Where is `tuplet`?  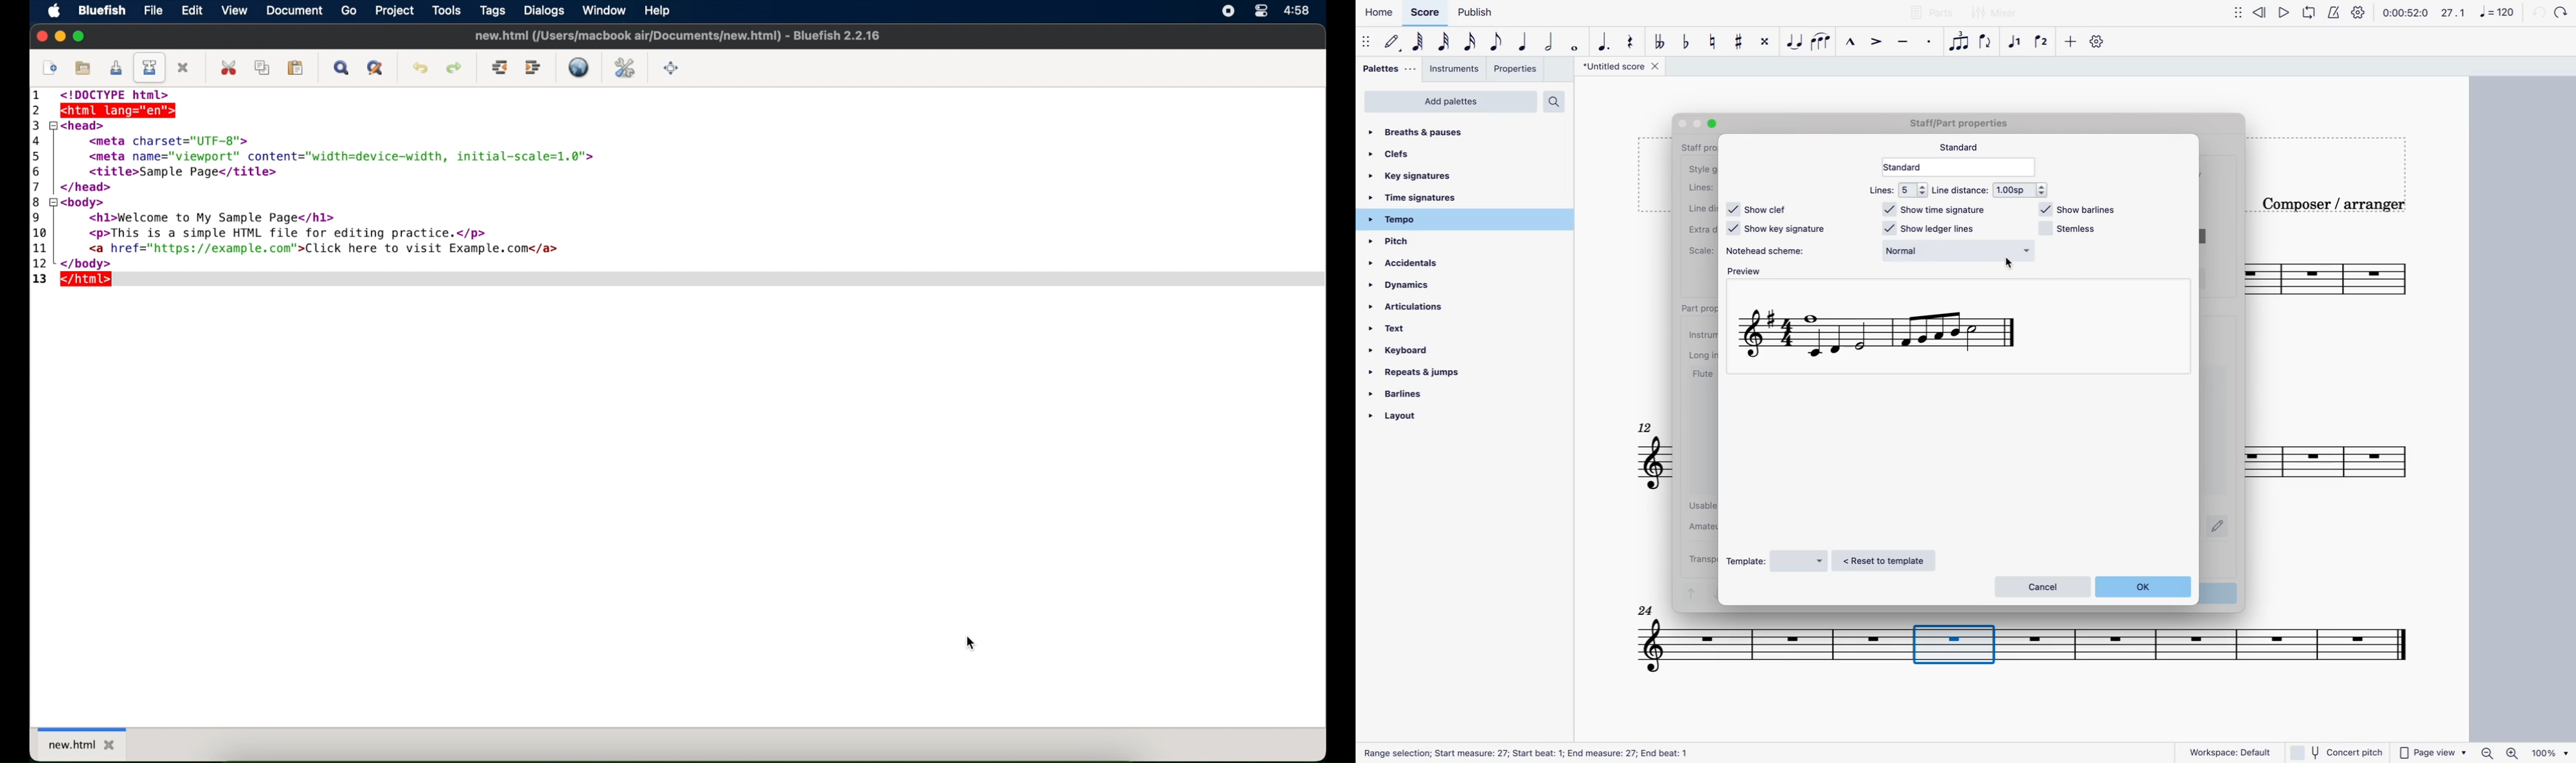
tuplet is located at coordinates (1959, 41).